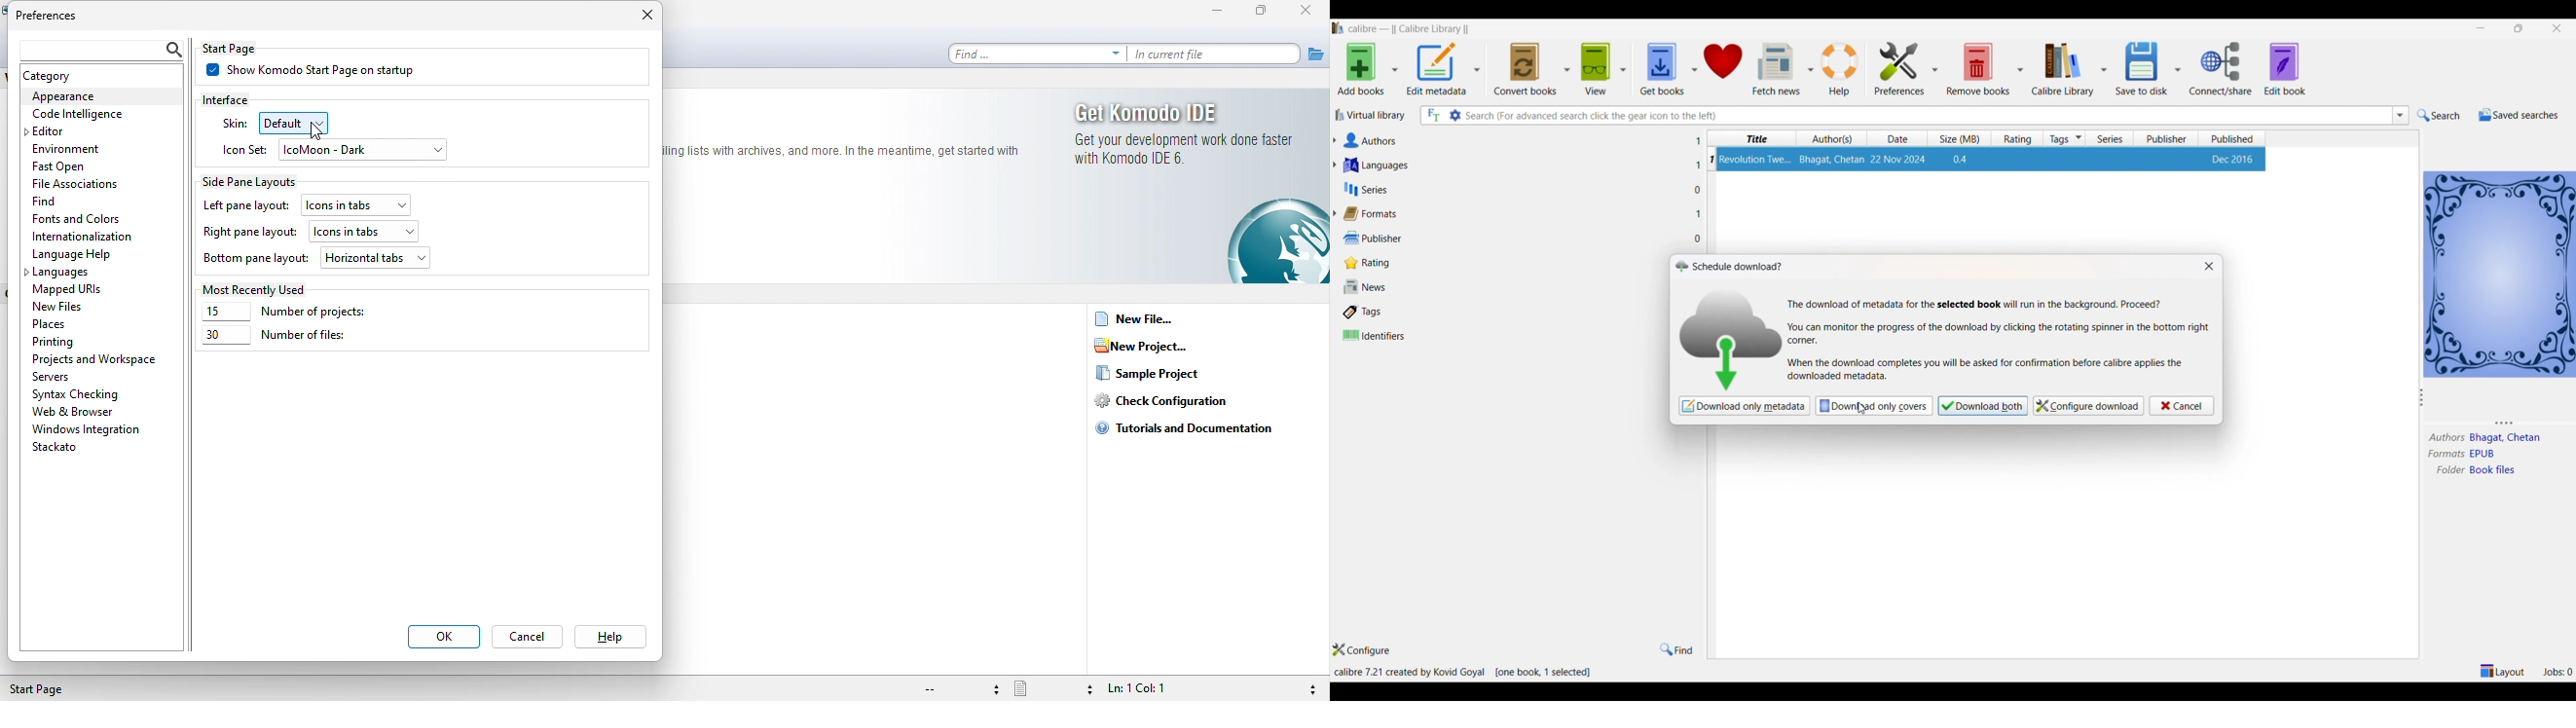  I want to click on view, so click(1593, 65).